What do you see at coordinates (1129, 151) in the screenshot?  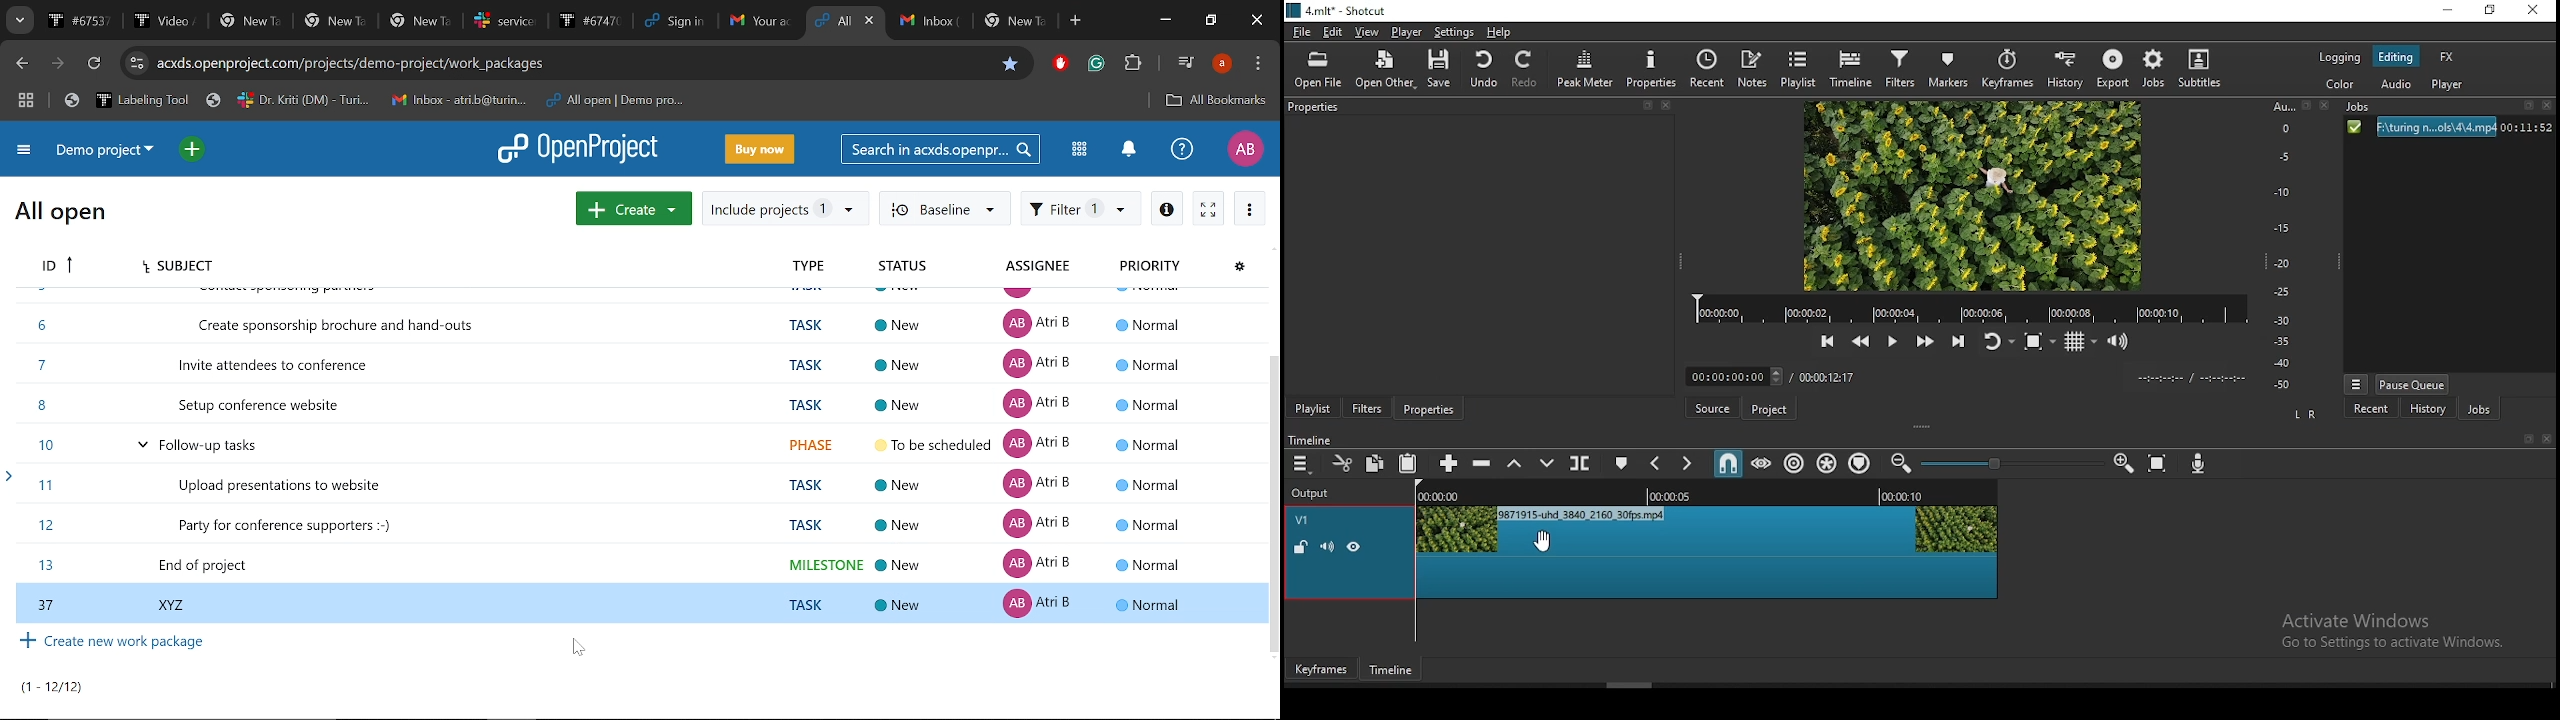 I see `Notifications` at bounding box center [1129, 151].